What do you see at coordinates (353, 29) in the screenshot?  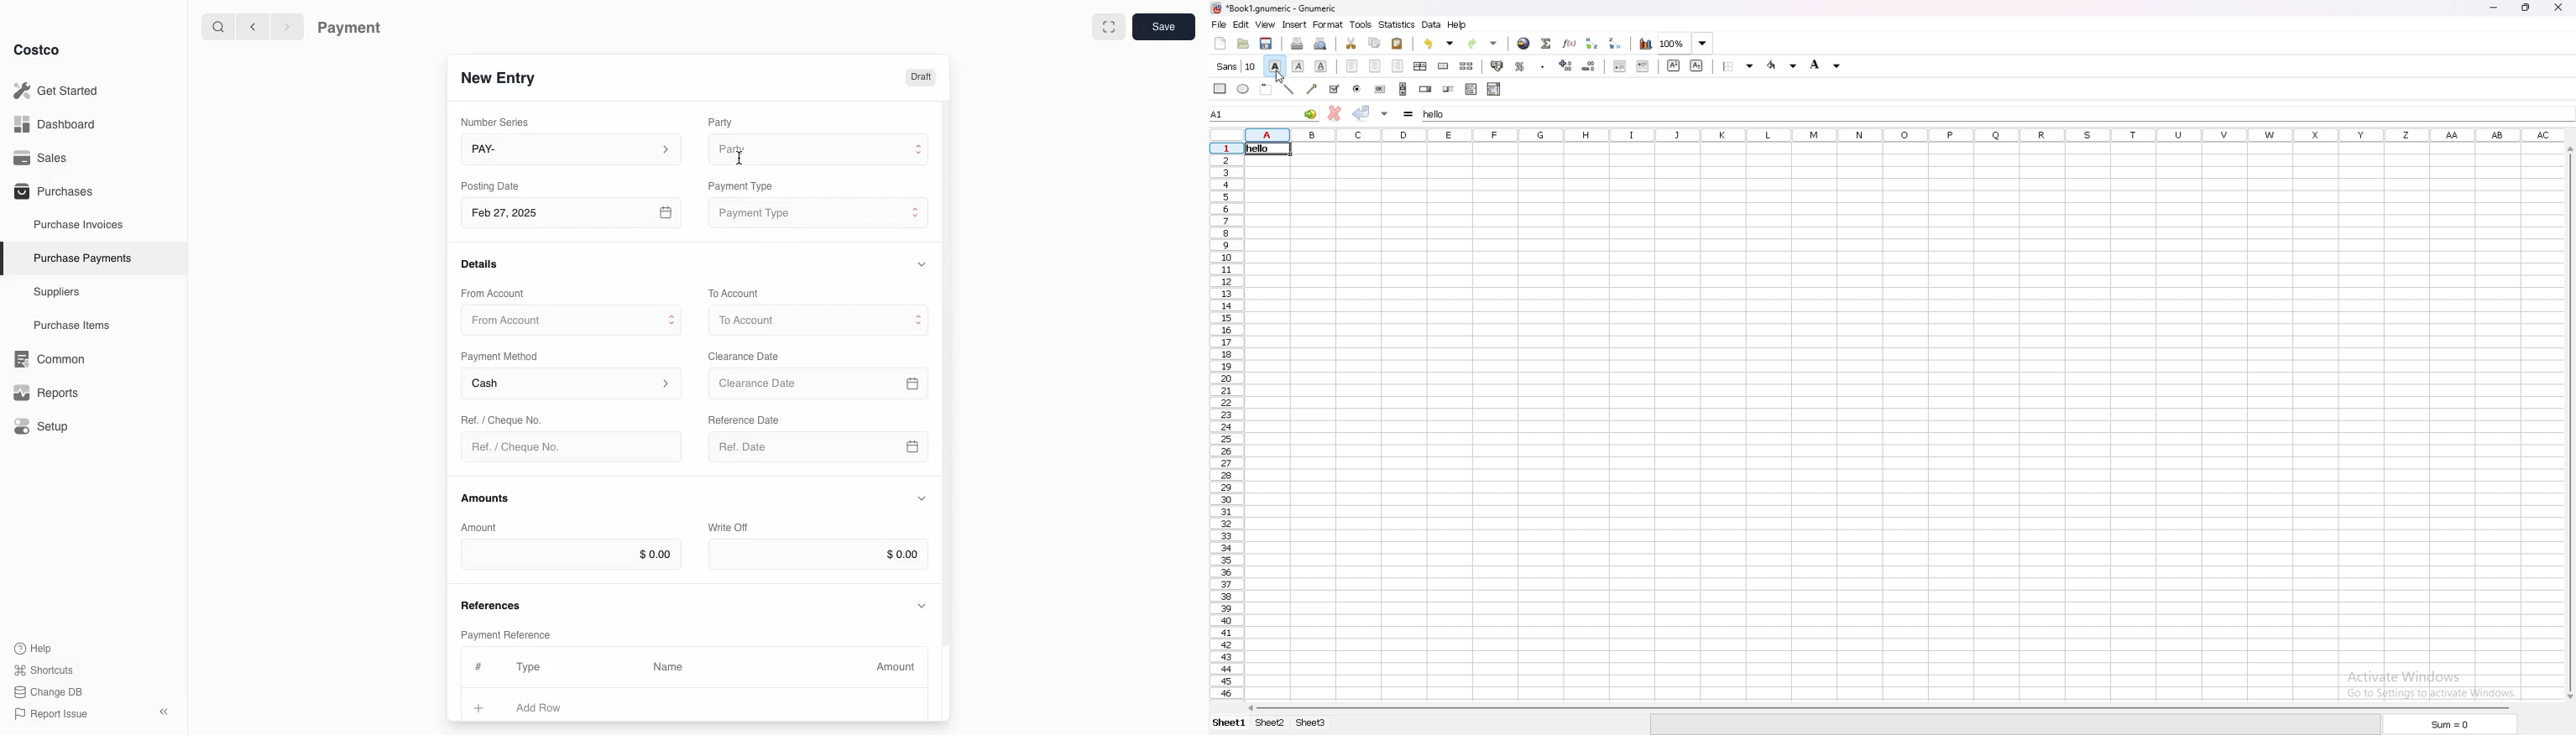 I see `Payment` at bounding box center [353, 29].